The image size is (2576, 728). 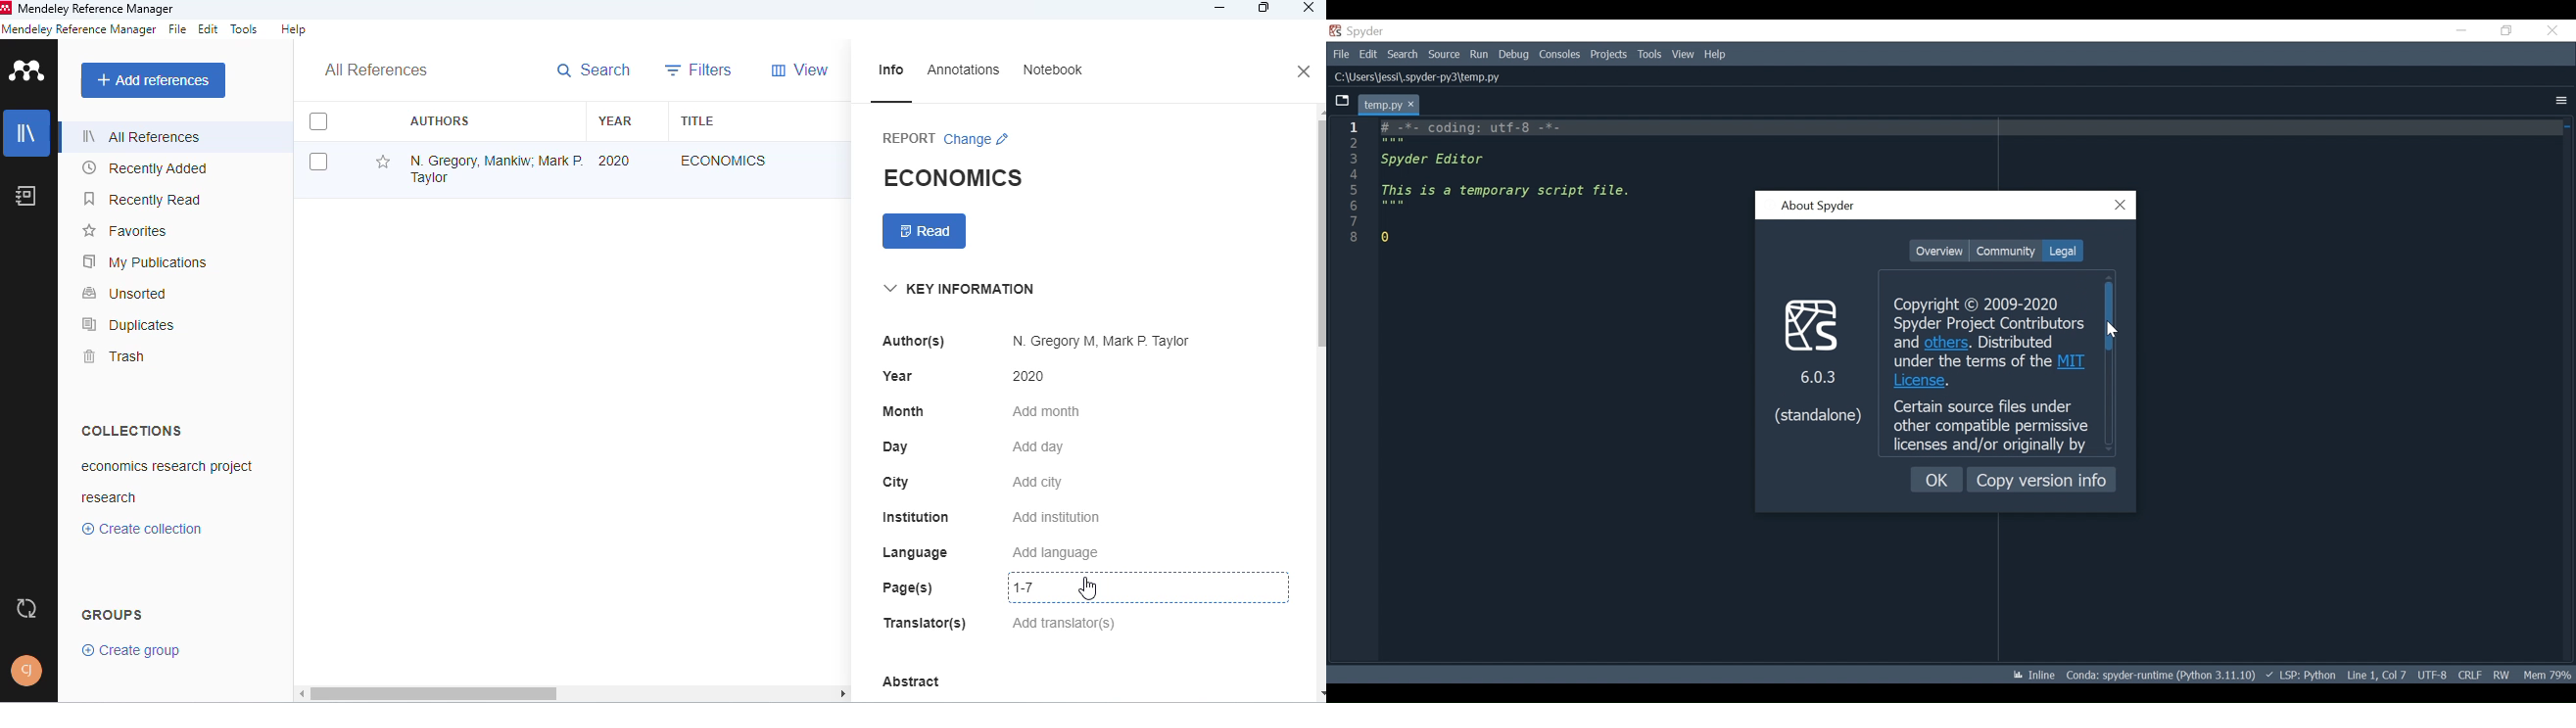 What do you see at coordinates (117, 356) in the screenshot?
I see `trash` at bounding box center [117, 356].